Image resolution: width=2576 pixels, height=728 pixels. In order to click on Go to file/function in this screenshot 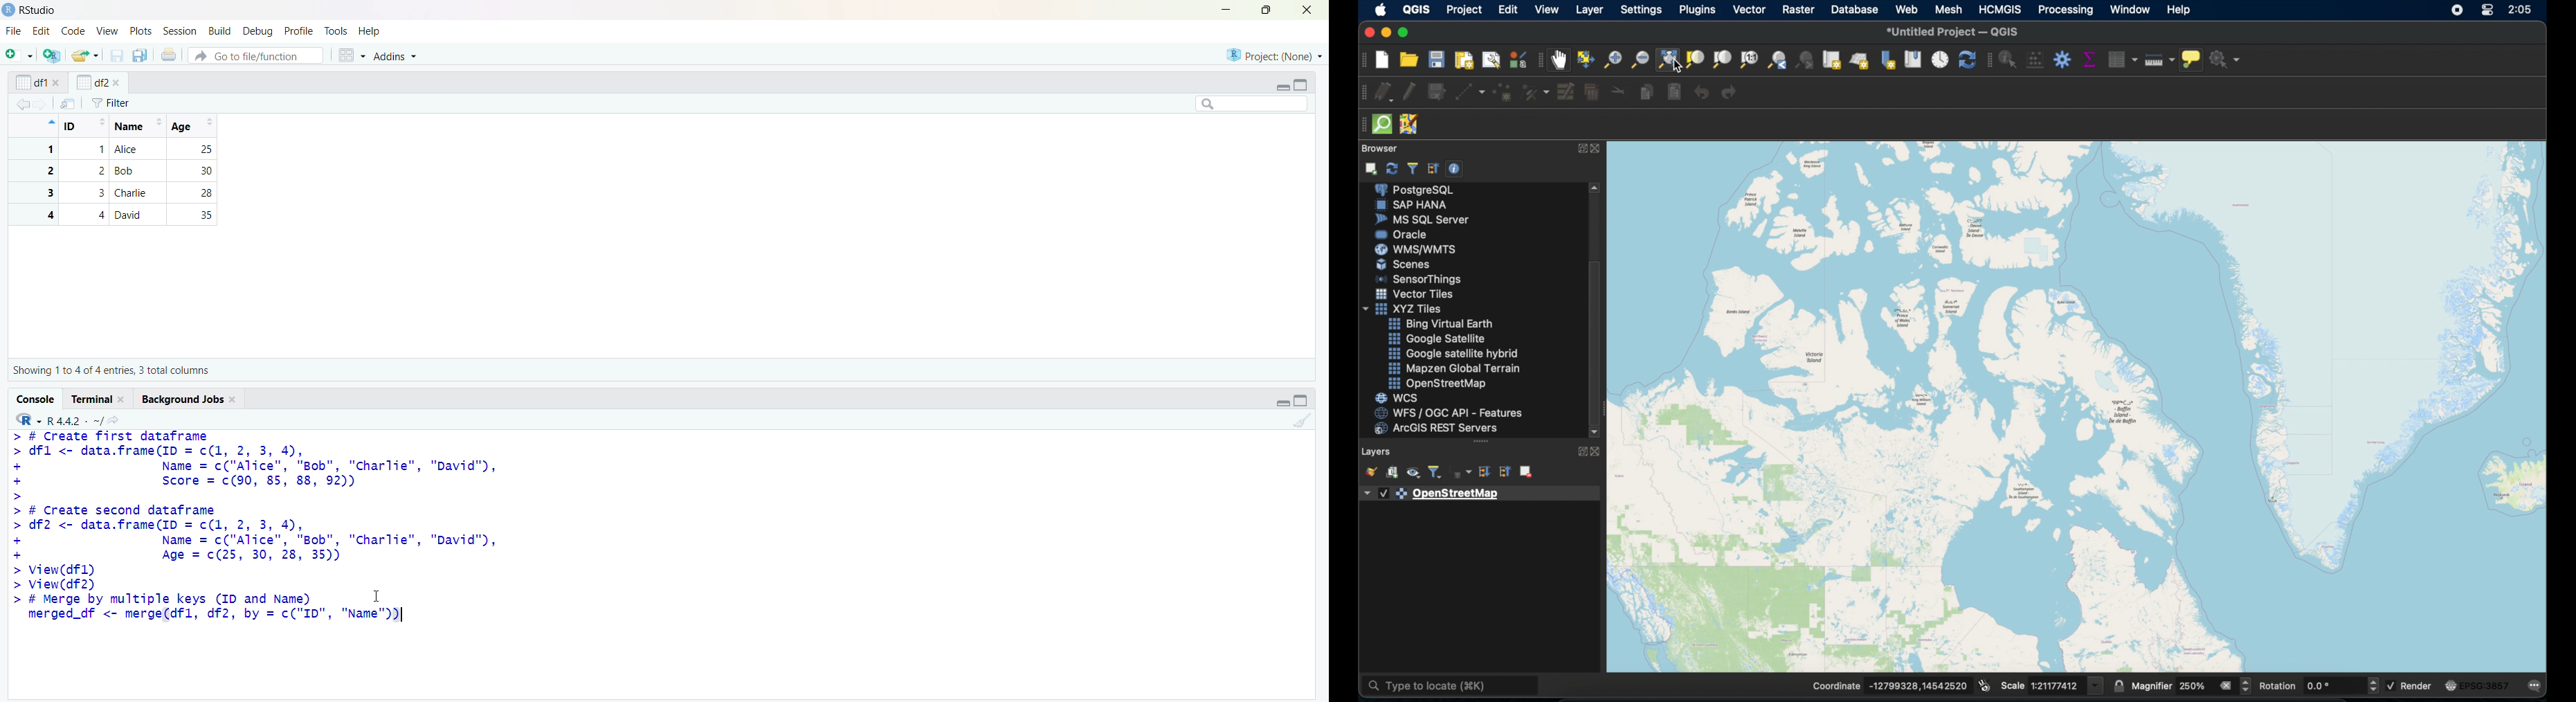, I will do `click(256, 55)`.